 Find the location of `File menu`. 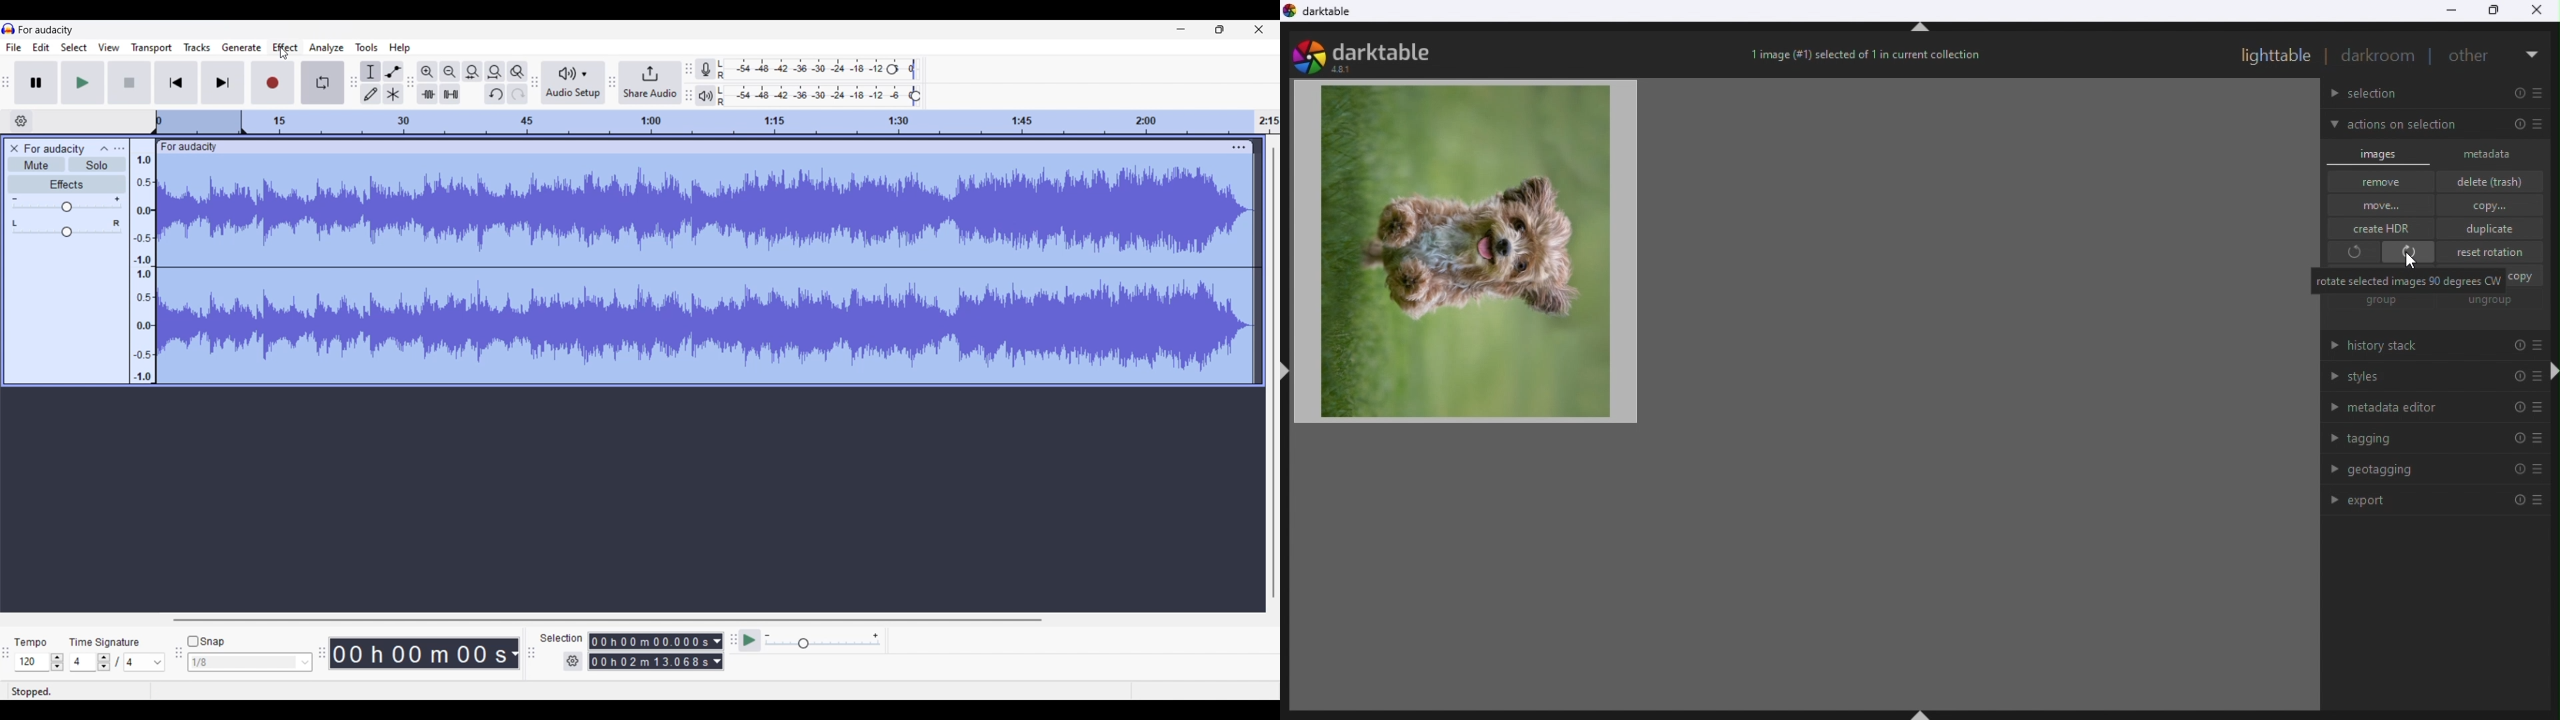

File menu is located at coordinates (13, 48).